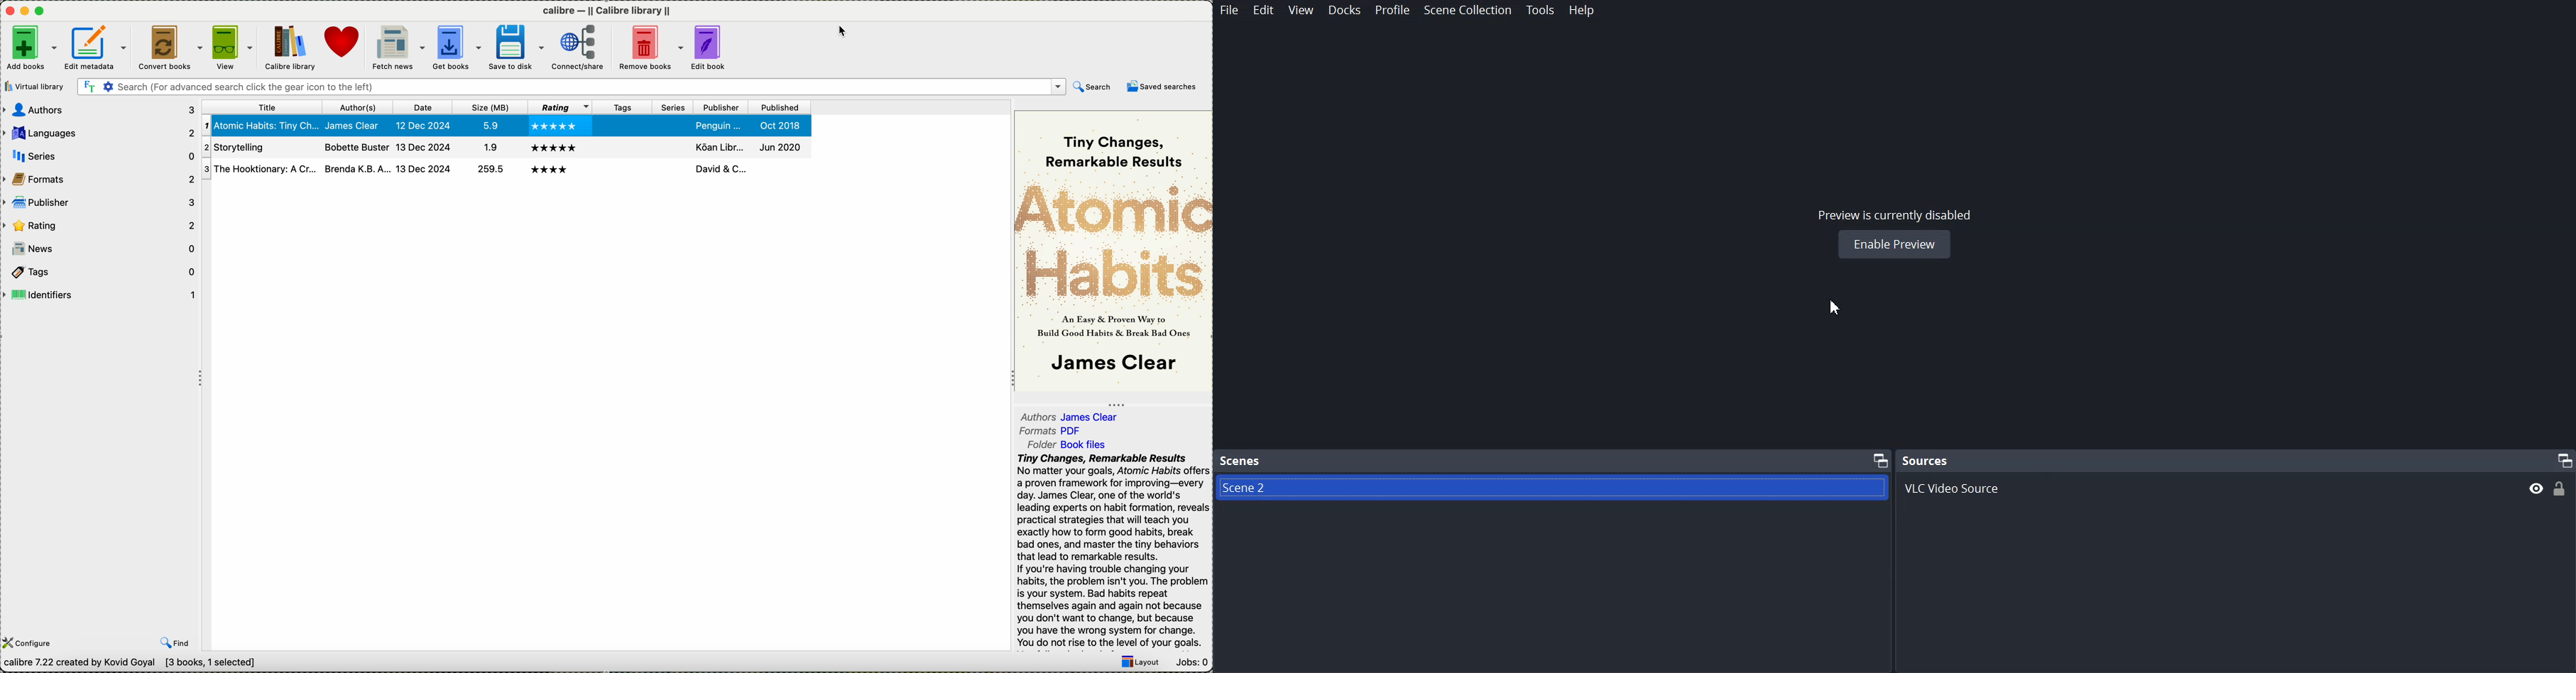  Describe the element at coordinates (674, 107) in the screenshot. I see `series` at that location.